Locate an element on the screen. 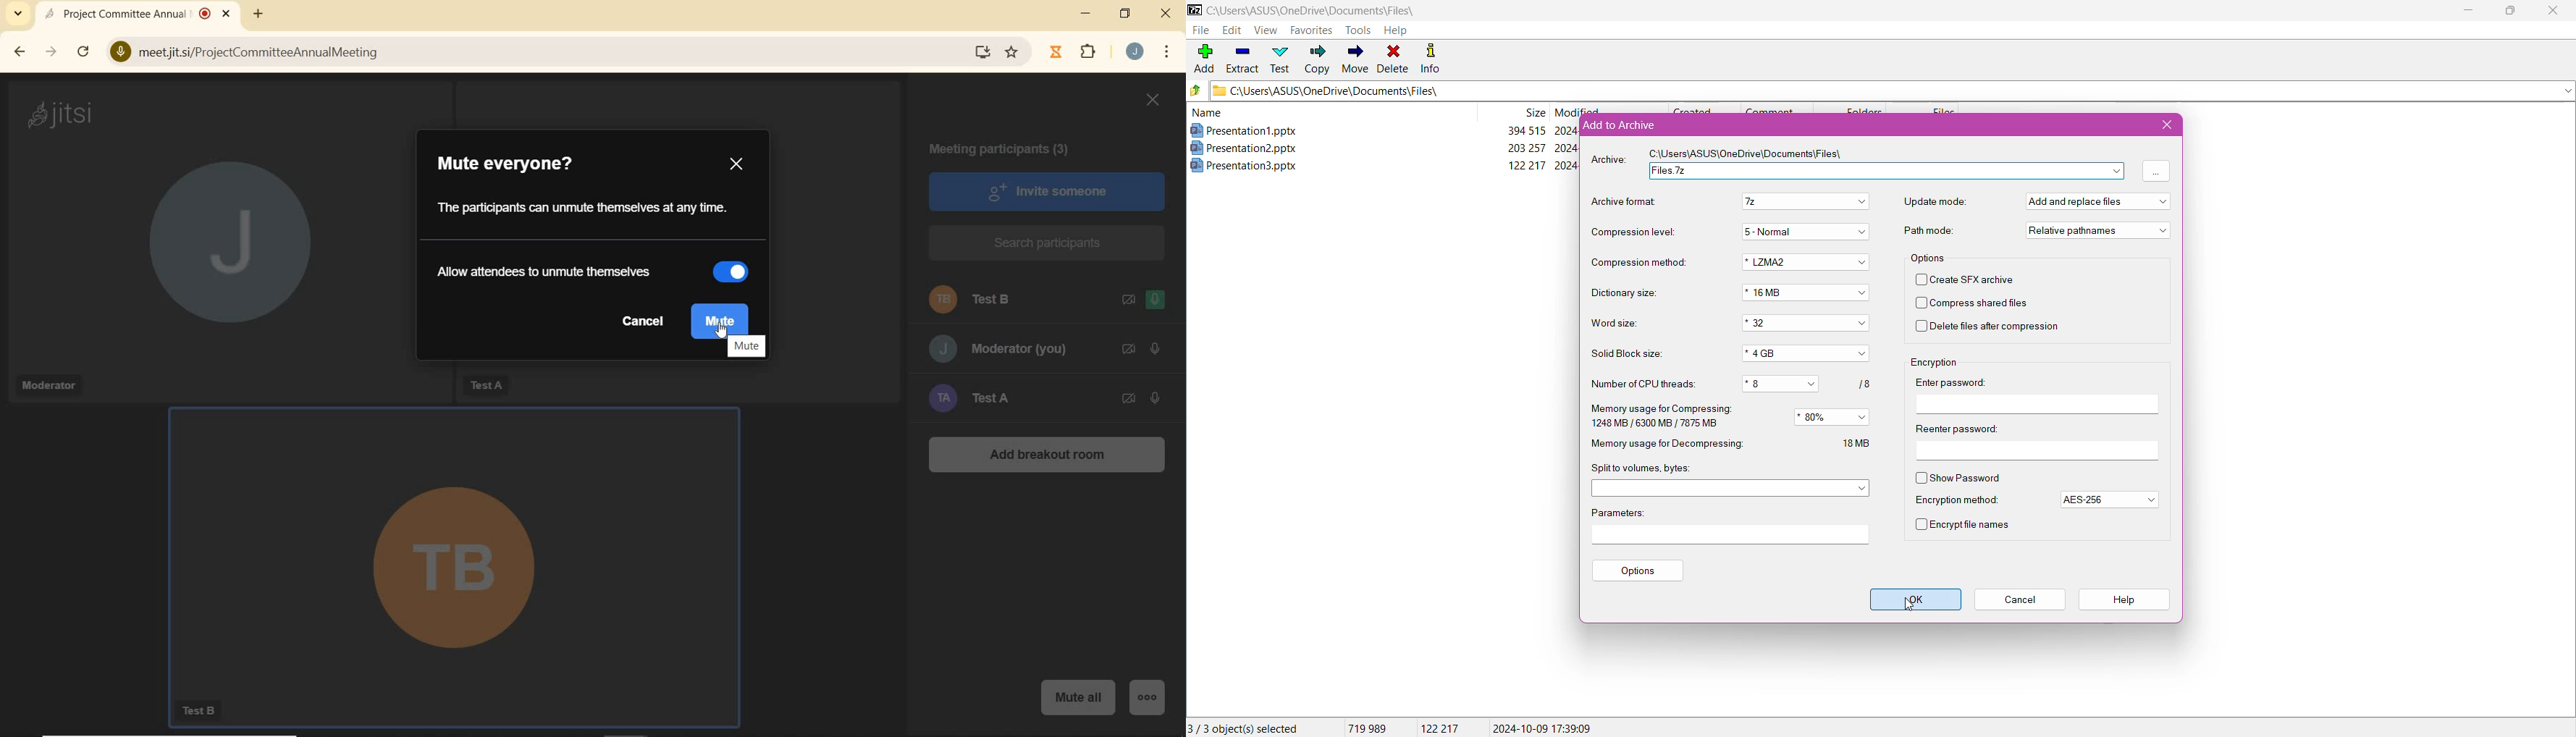  OK is located at coordinates (1914, 600).